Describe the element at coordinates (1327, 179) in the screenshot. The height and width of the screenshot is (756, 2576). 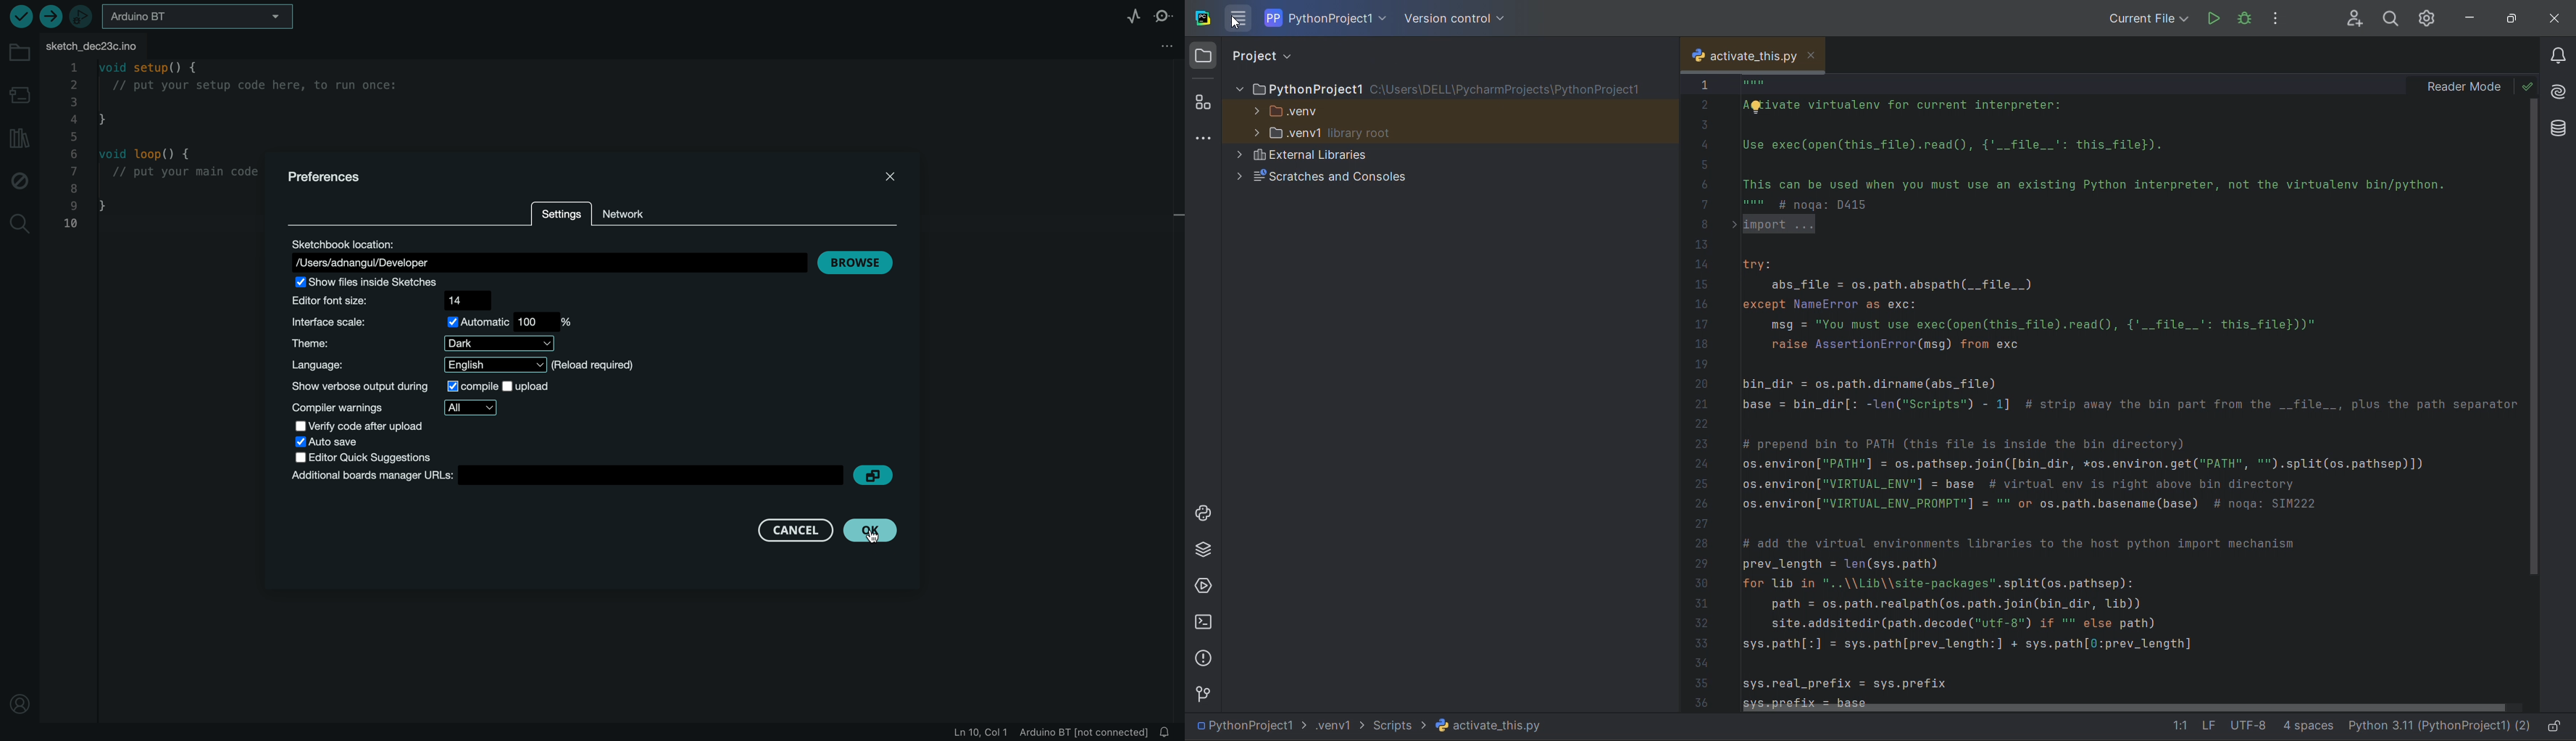
I see `Scratches and Consoles` at that location.